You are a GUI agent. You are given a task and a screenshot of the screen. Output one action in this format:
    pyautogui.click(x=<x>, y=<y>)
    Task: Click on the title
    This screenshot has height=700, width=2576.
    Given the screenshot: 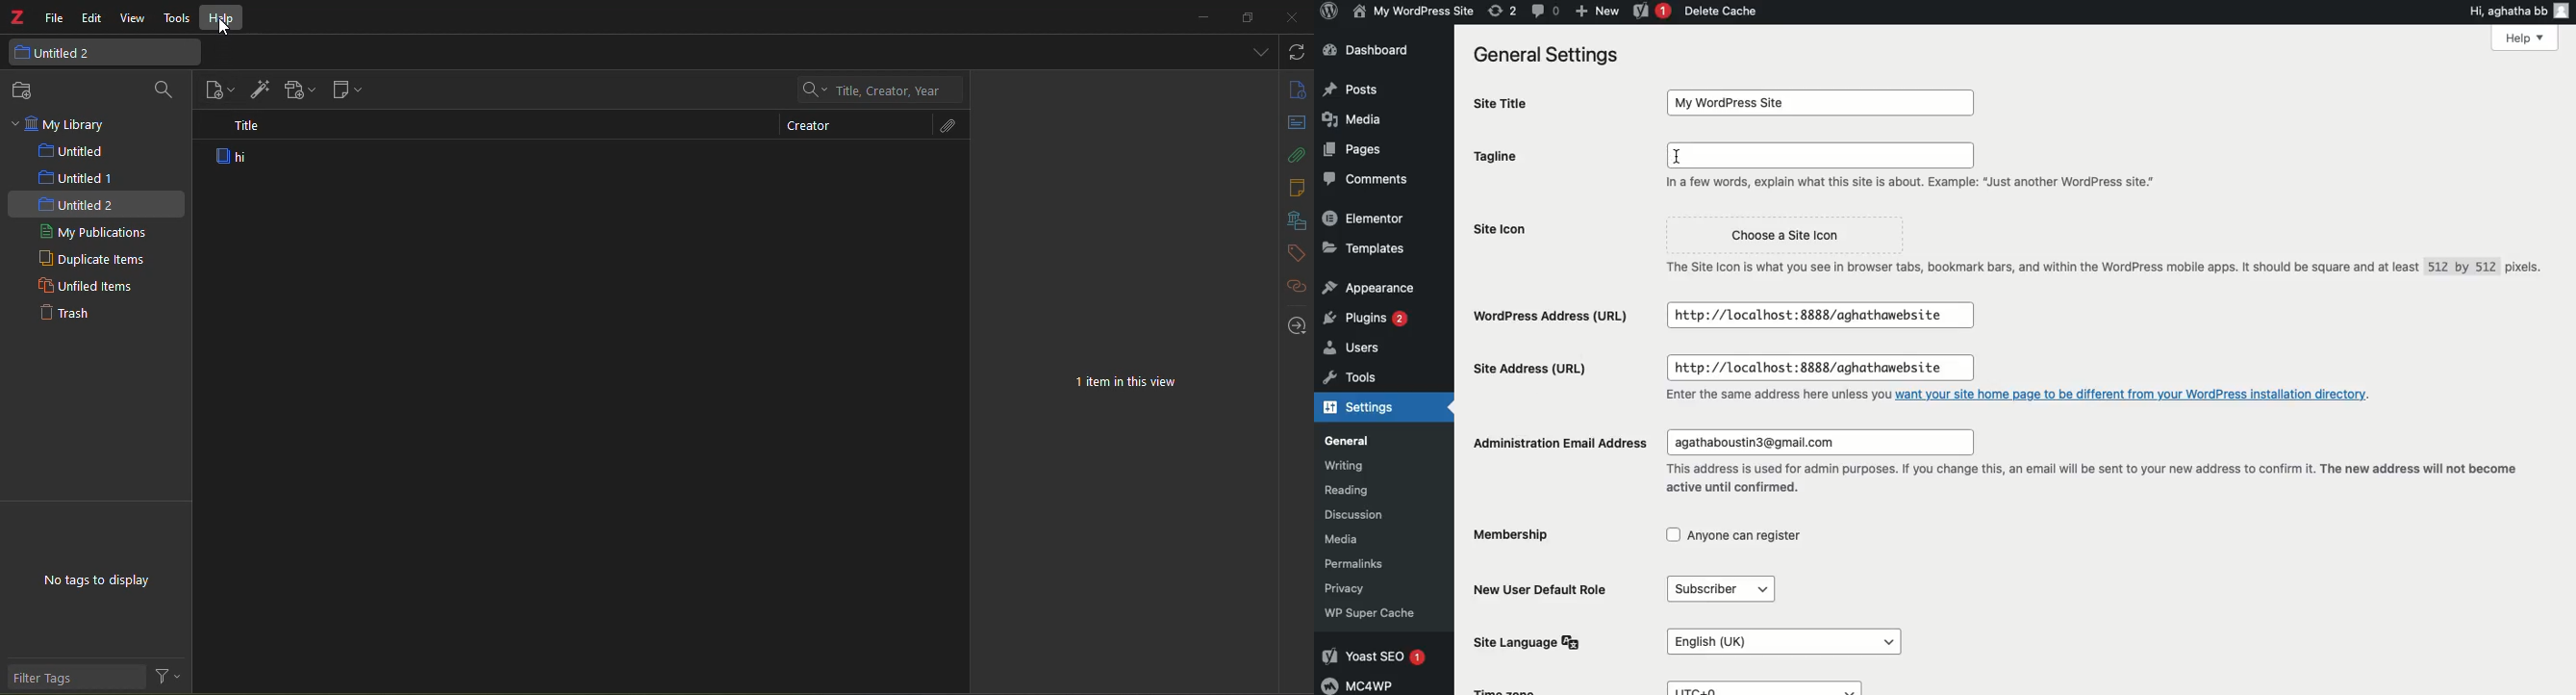 What is the action you would take?
    pyautogui.click(x=248, y=128)
    